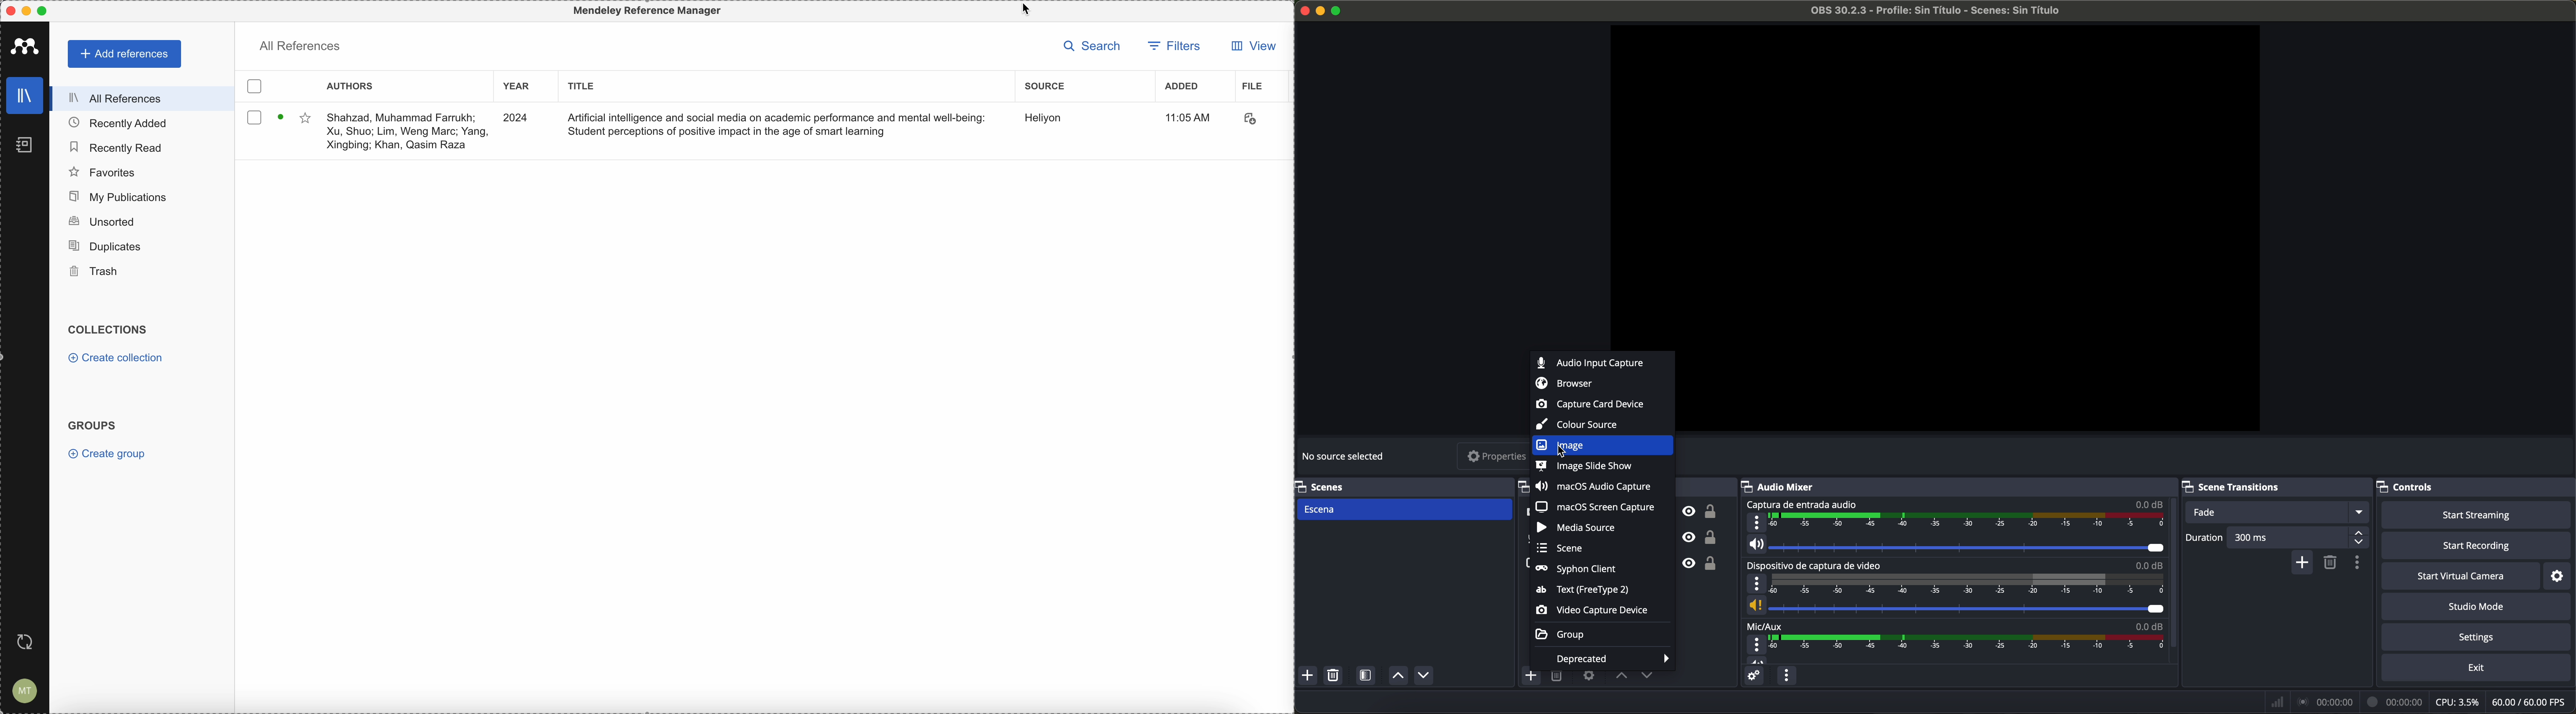  What do you see at coordinates (2415, 484) in the screenshot?
I see `controls` at bounding box center [2415, 484].